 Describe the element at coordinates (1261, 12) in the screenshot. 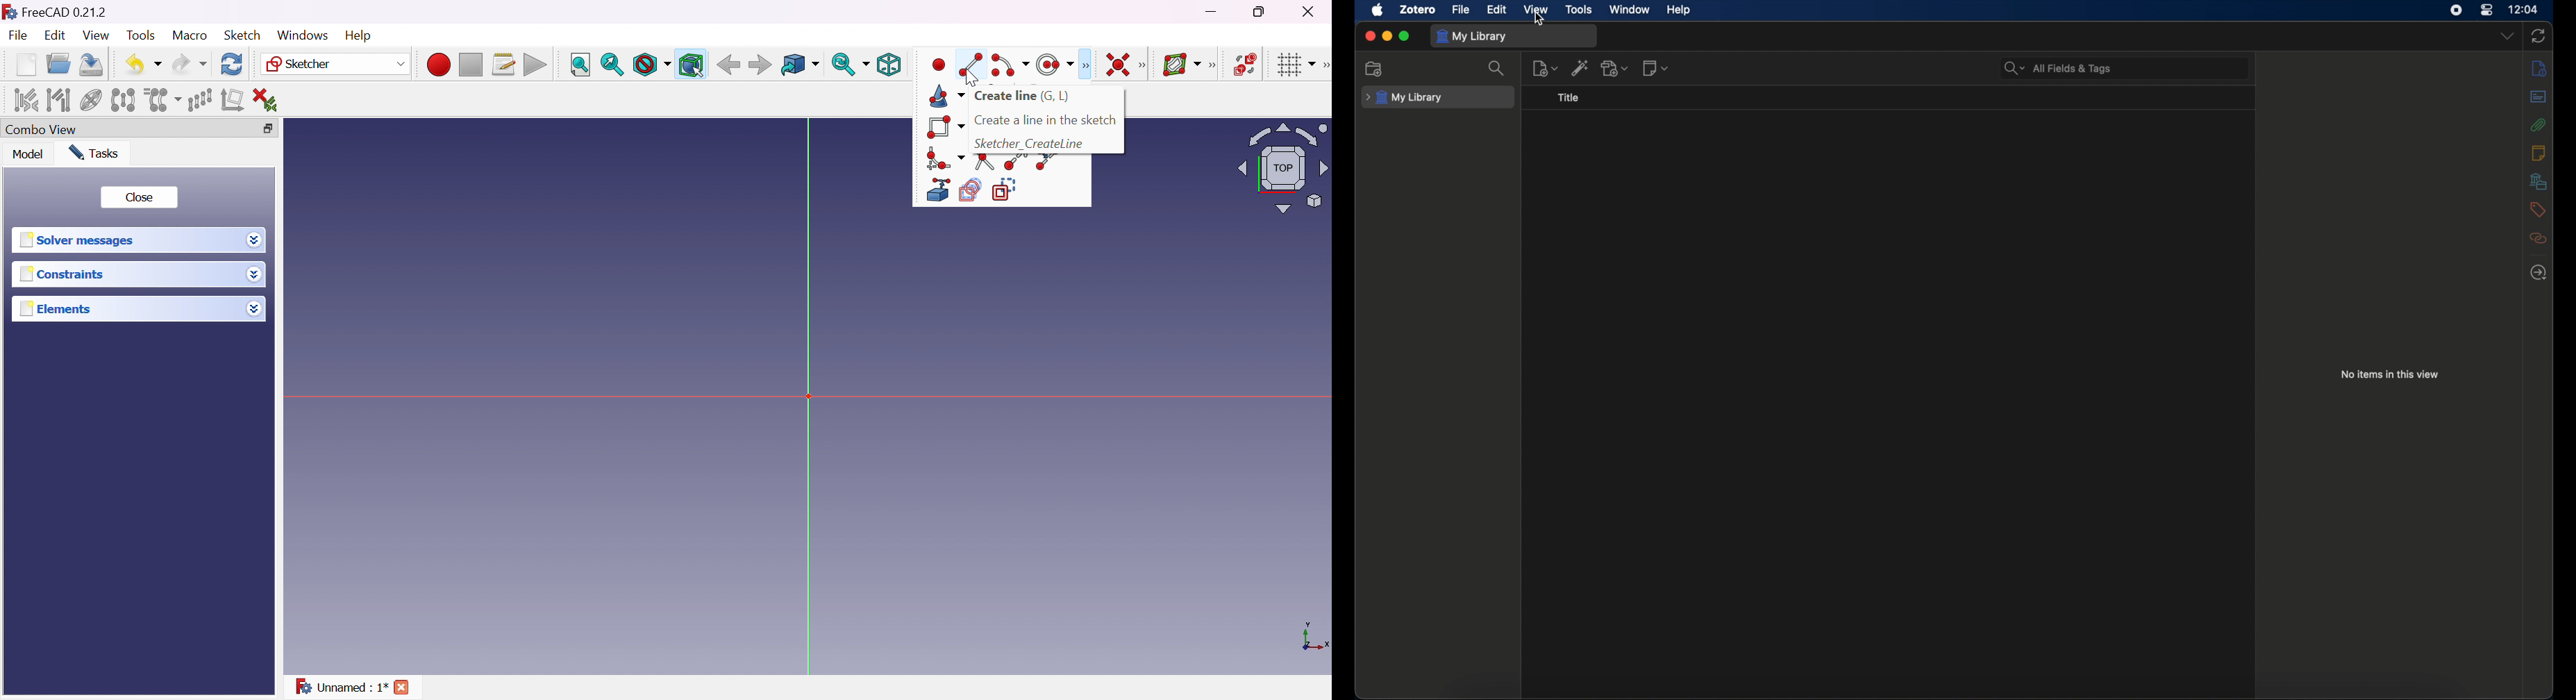

I see `Restore down` at that location.